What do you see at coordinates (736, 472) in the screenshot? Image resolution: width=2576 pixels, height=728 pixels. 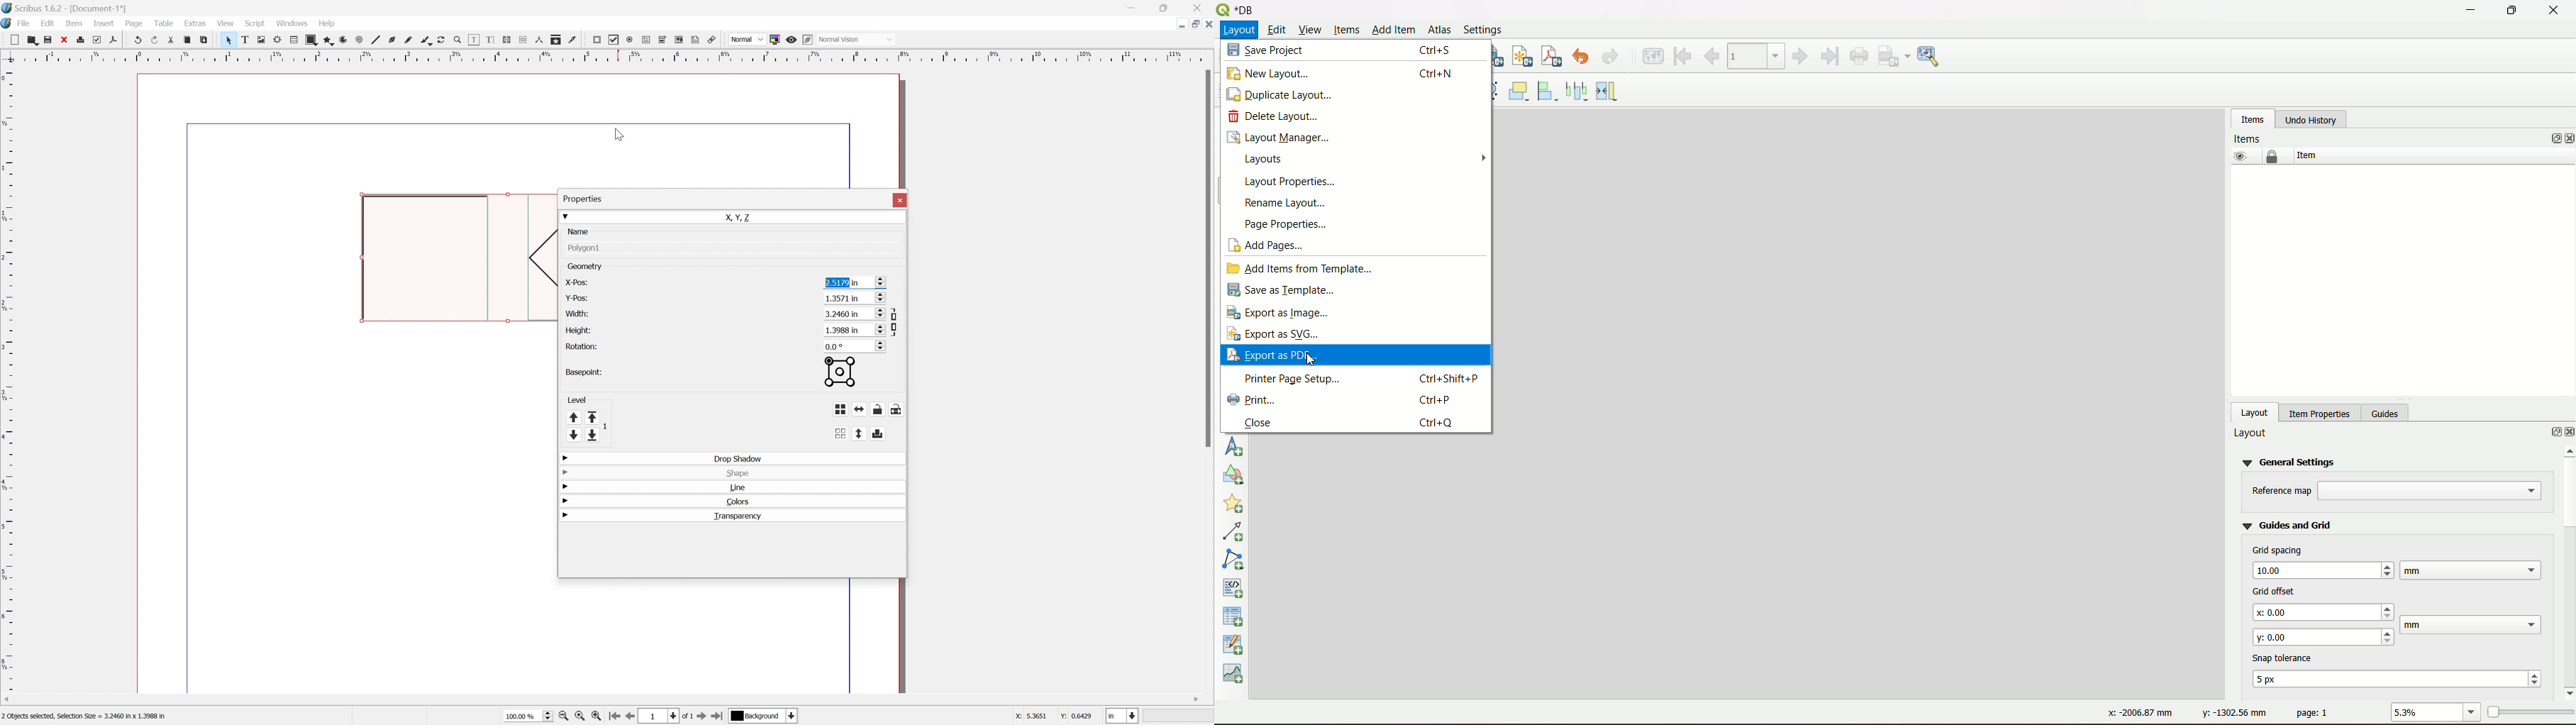 I see `shape` at bounding box center [736, 472].